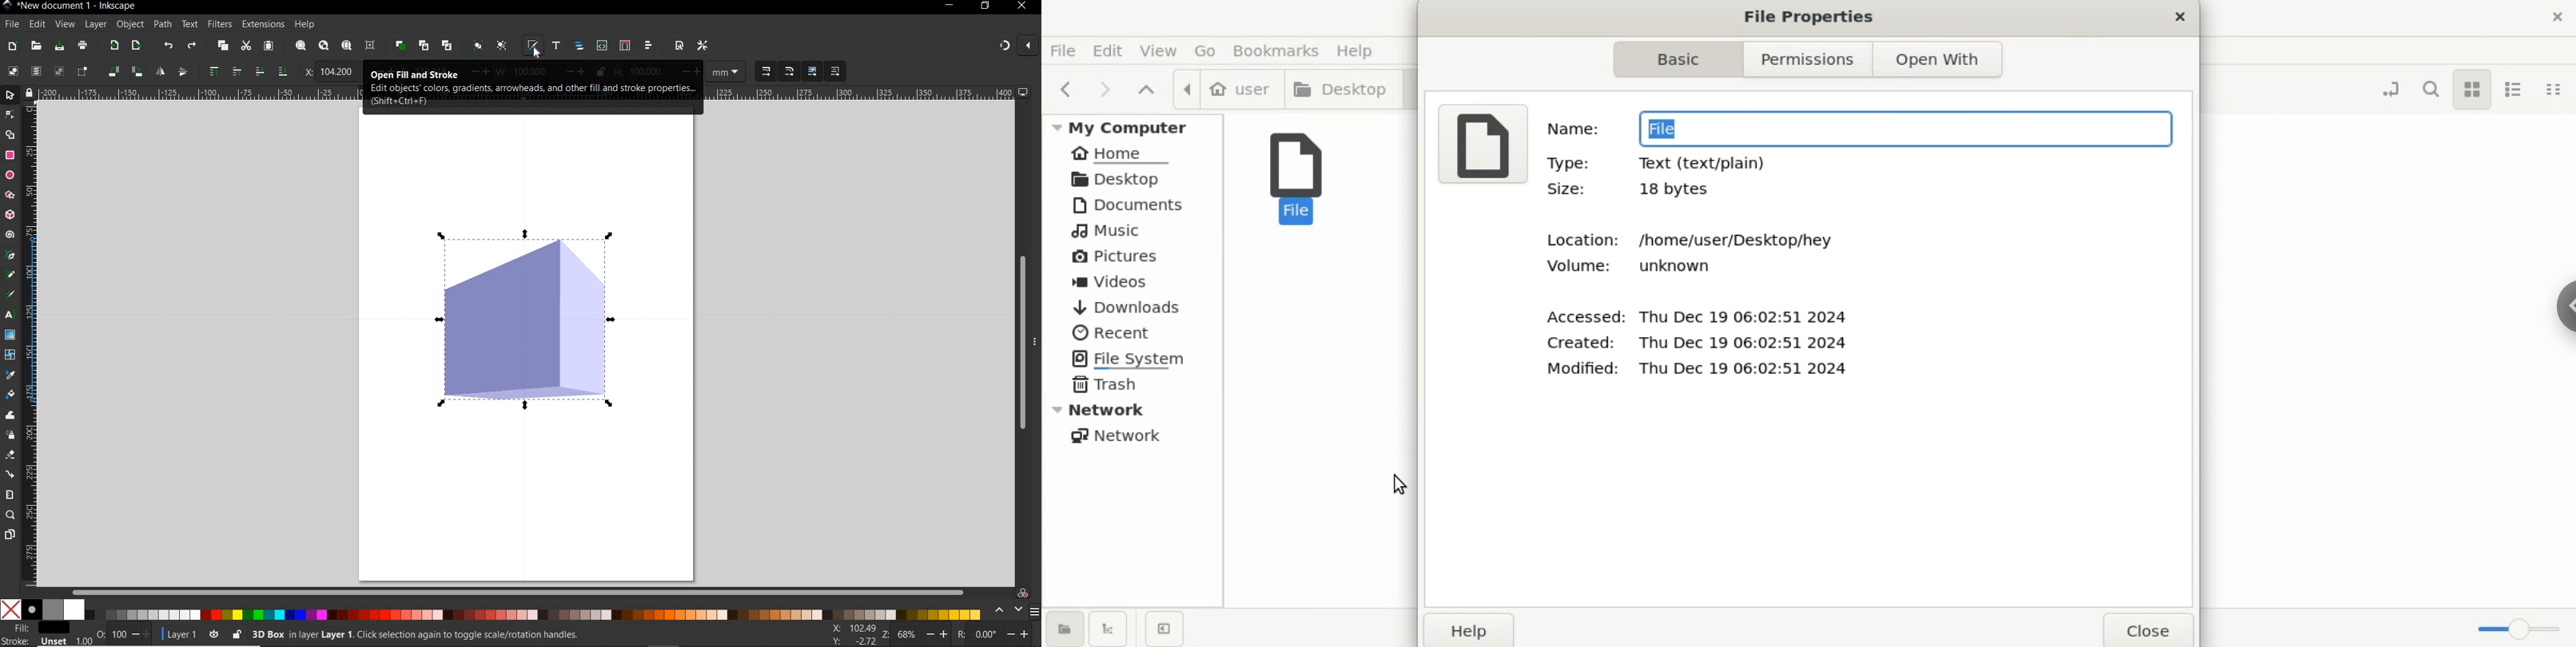 Image resolution: width=2576 pixels, height=672 pixels. I want to click on increase/decrease, so click(938, 634).